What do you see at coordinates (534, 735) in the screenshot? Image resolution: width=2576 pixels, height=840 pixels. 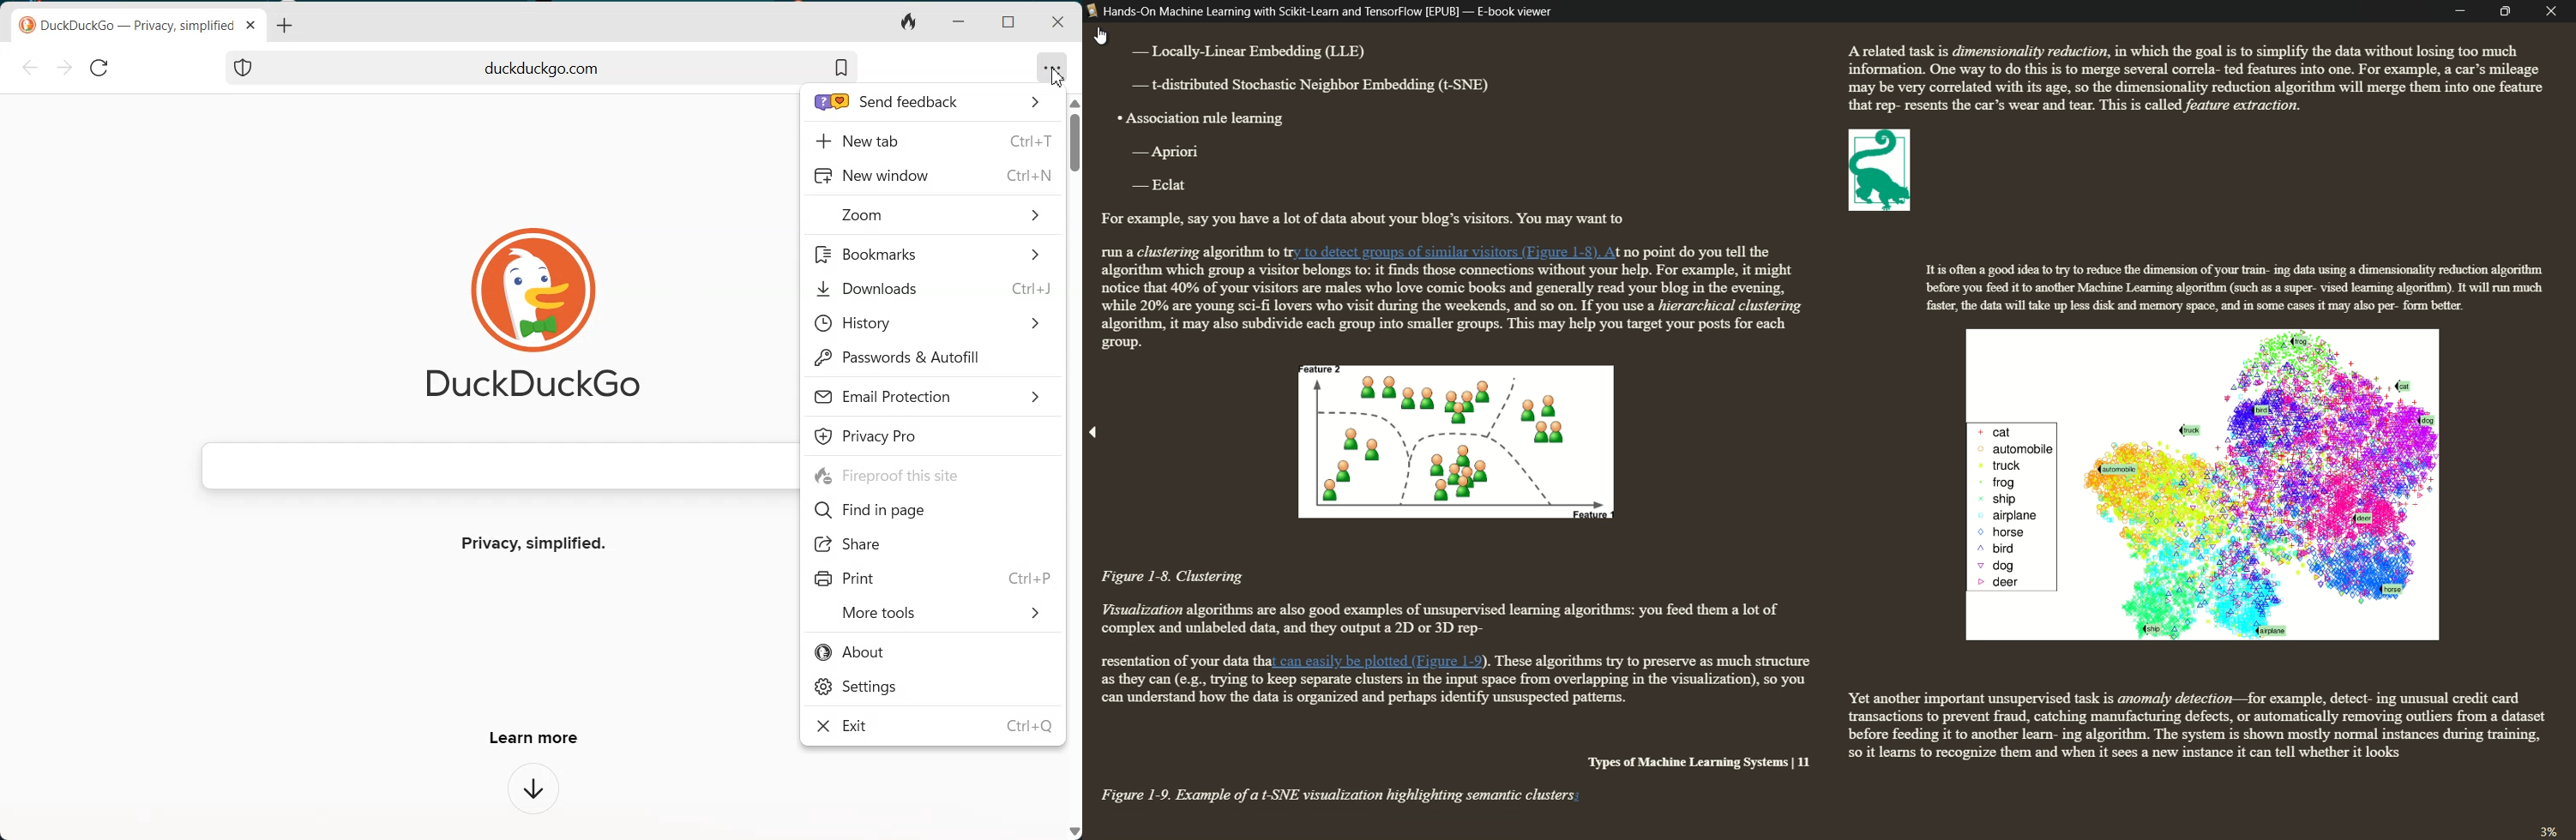 I see `Learn more` at bounding box center [534, 735].